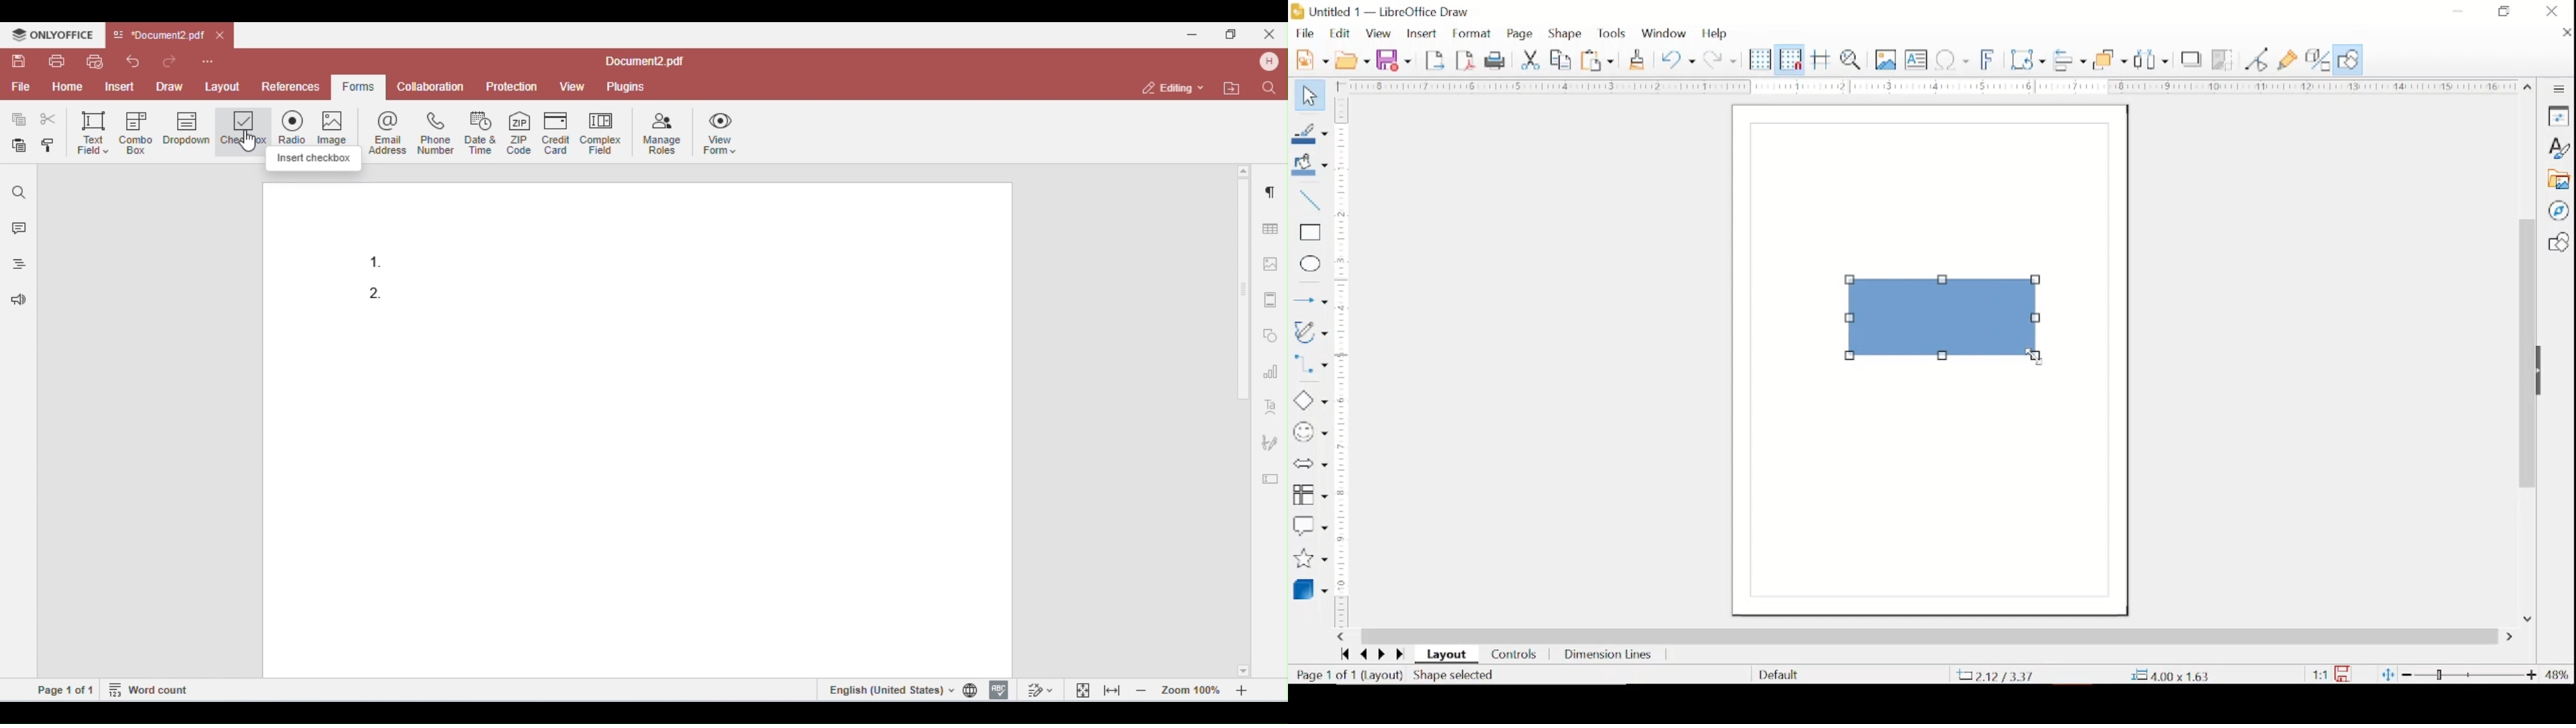  What do you see at coordinates (1944, 280) in the screenshot?
I see `resize handle` at bounding box center [1944, 280].